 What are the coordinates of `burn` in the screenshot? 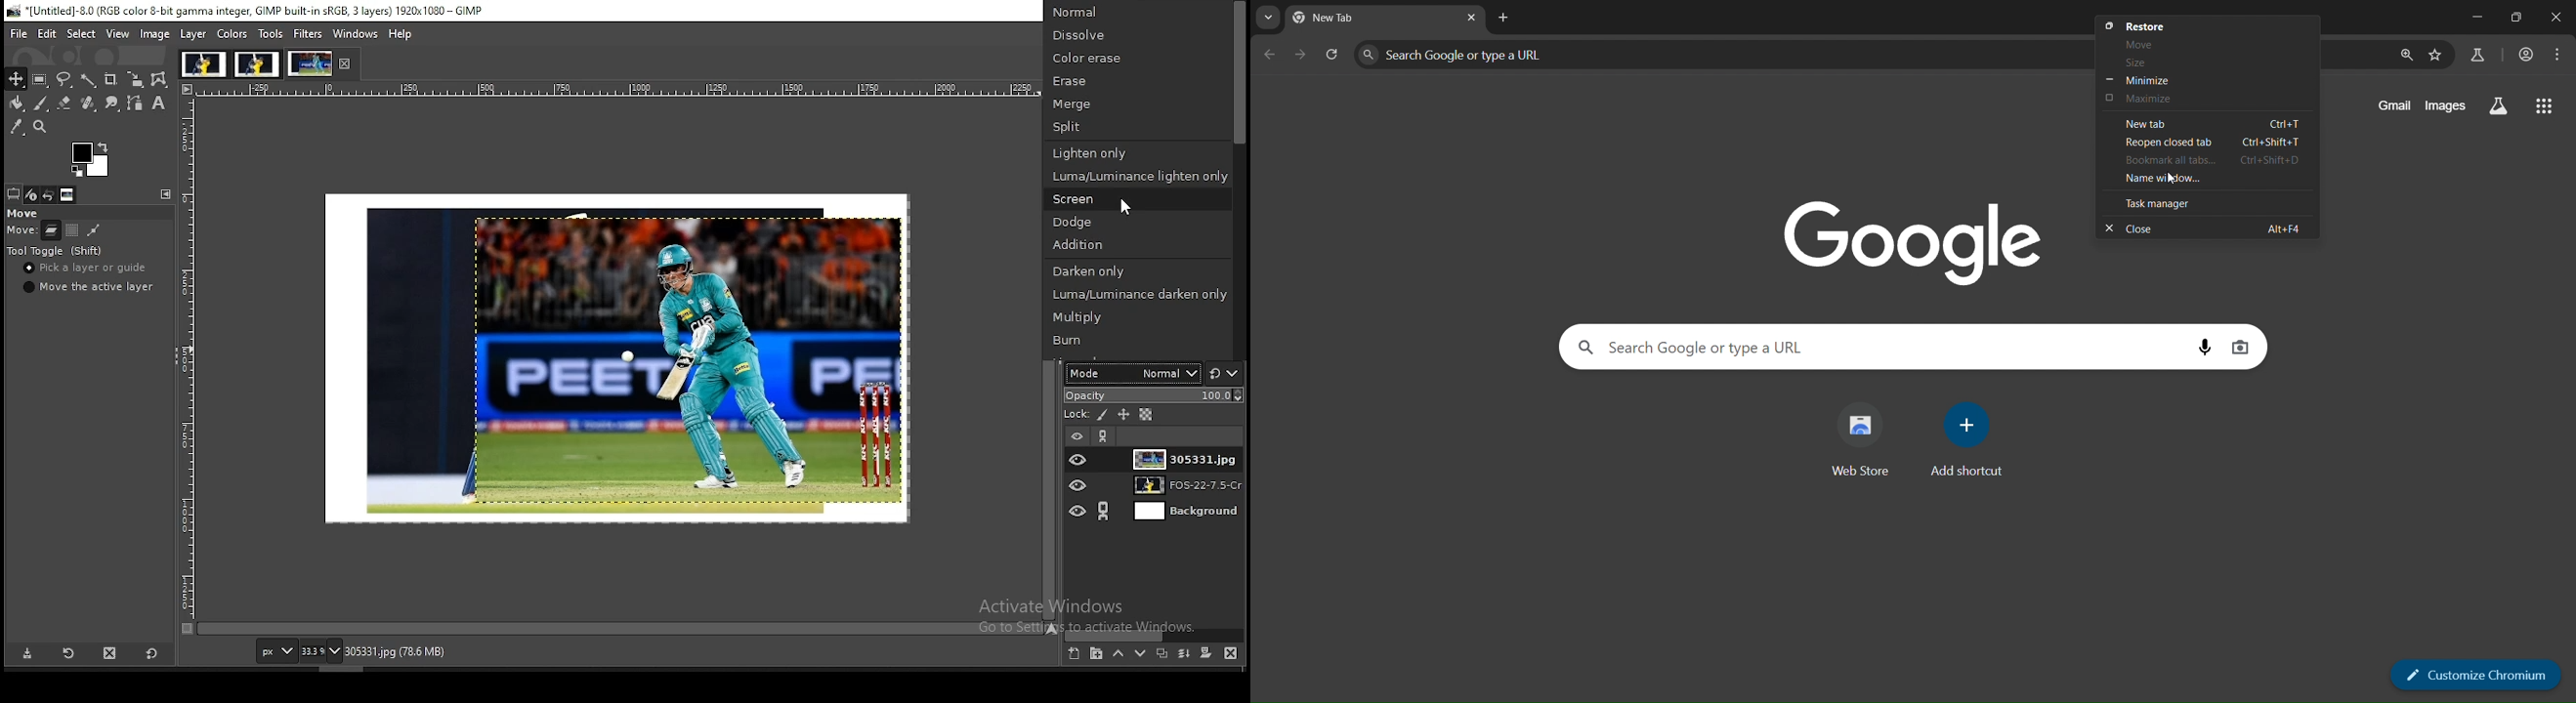 It's located at (1133, 340).